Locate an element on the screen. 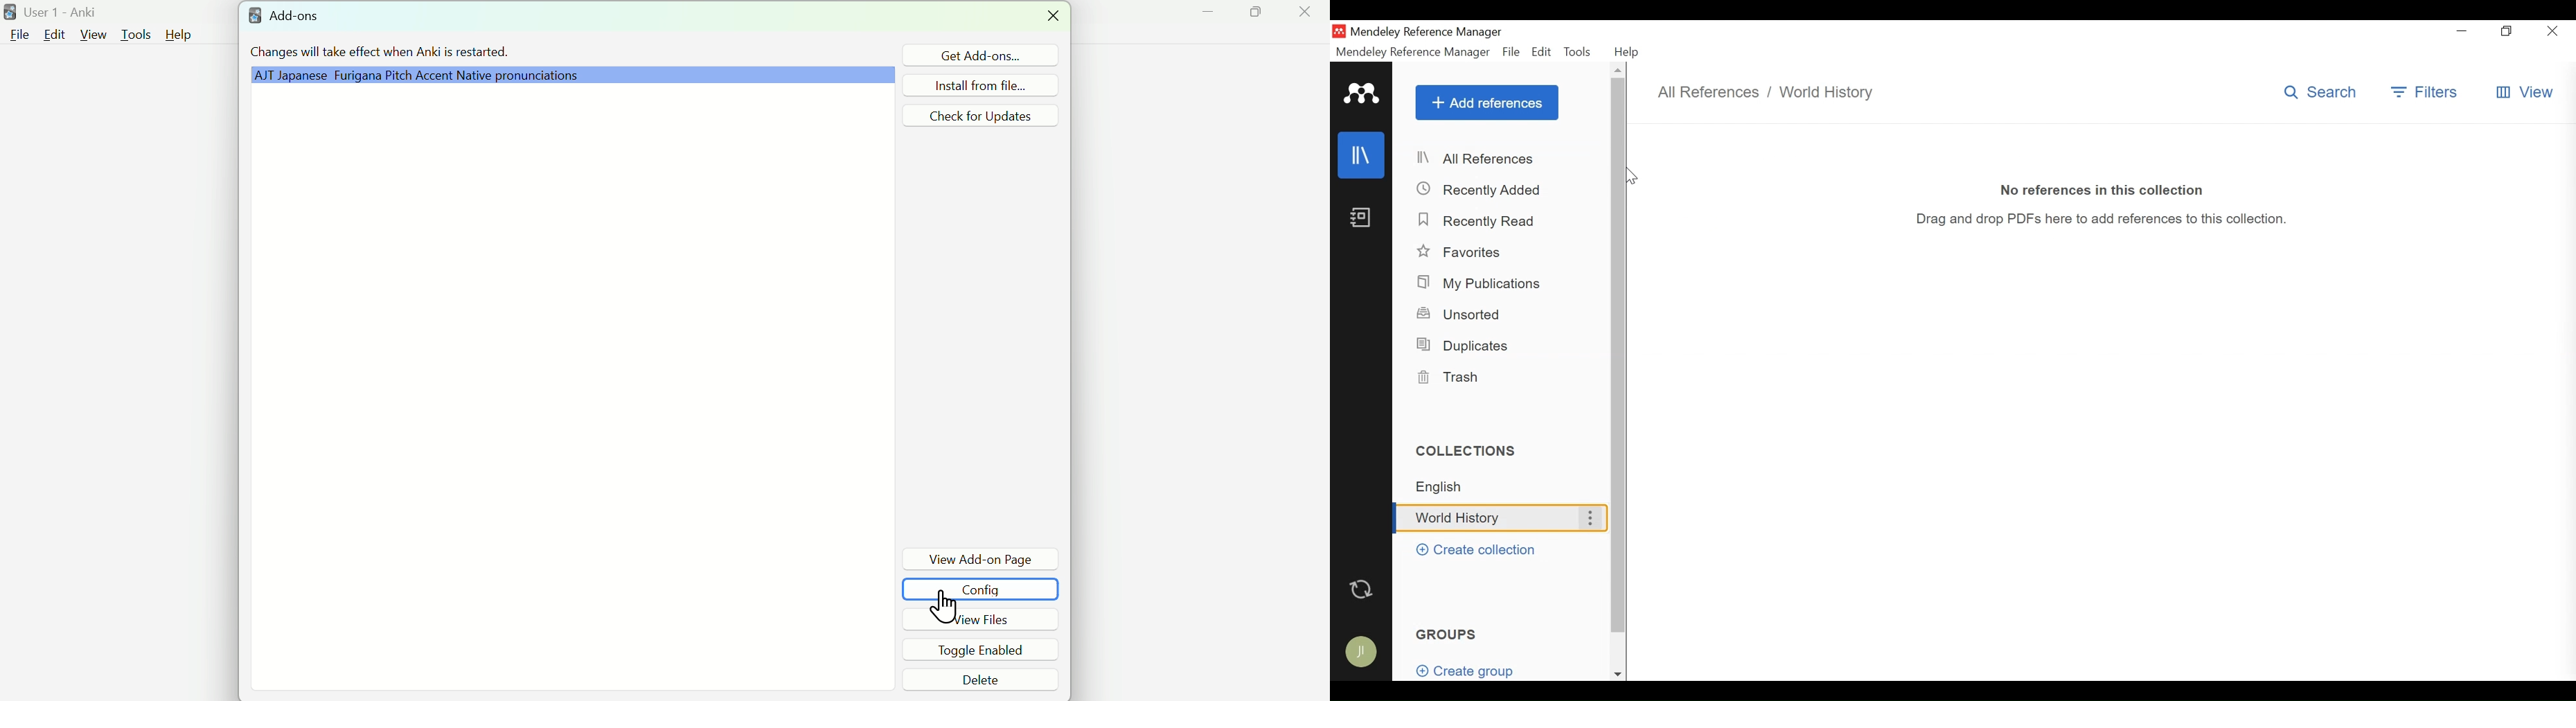 This screenshot has width=2576, height=728. File is located at coordinates (1512, 52).